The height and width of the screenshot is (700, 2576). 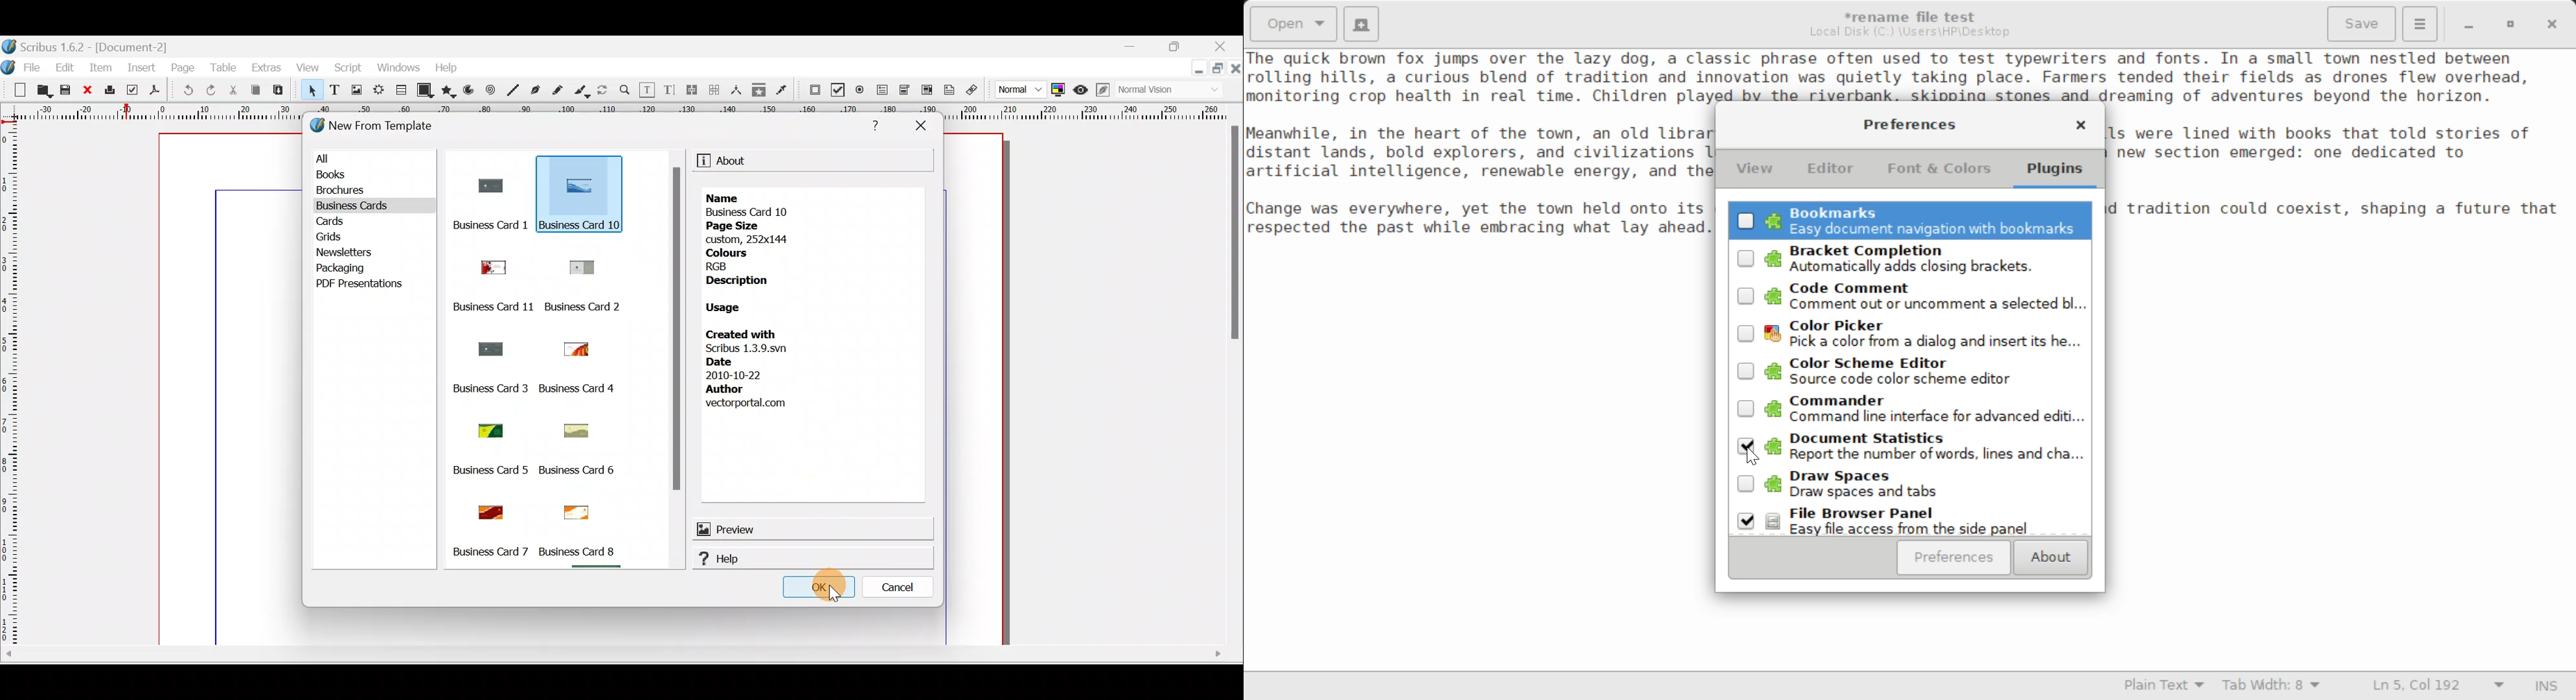 What do you see at coordinates (582, 389) in the screenshot?
I see `Business card 4` at bounding box center [582, 389].